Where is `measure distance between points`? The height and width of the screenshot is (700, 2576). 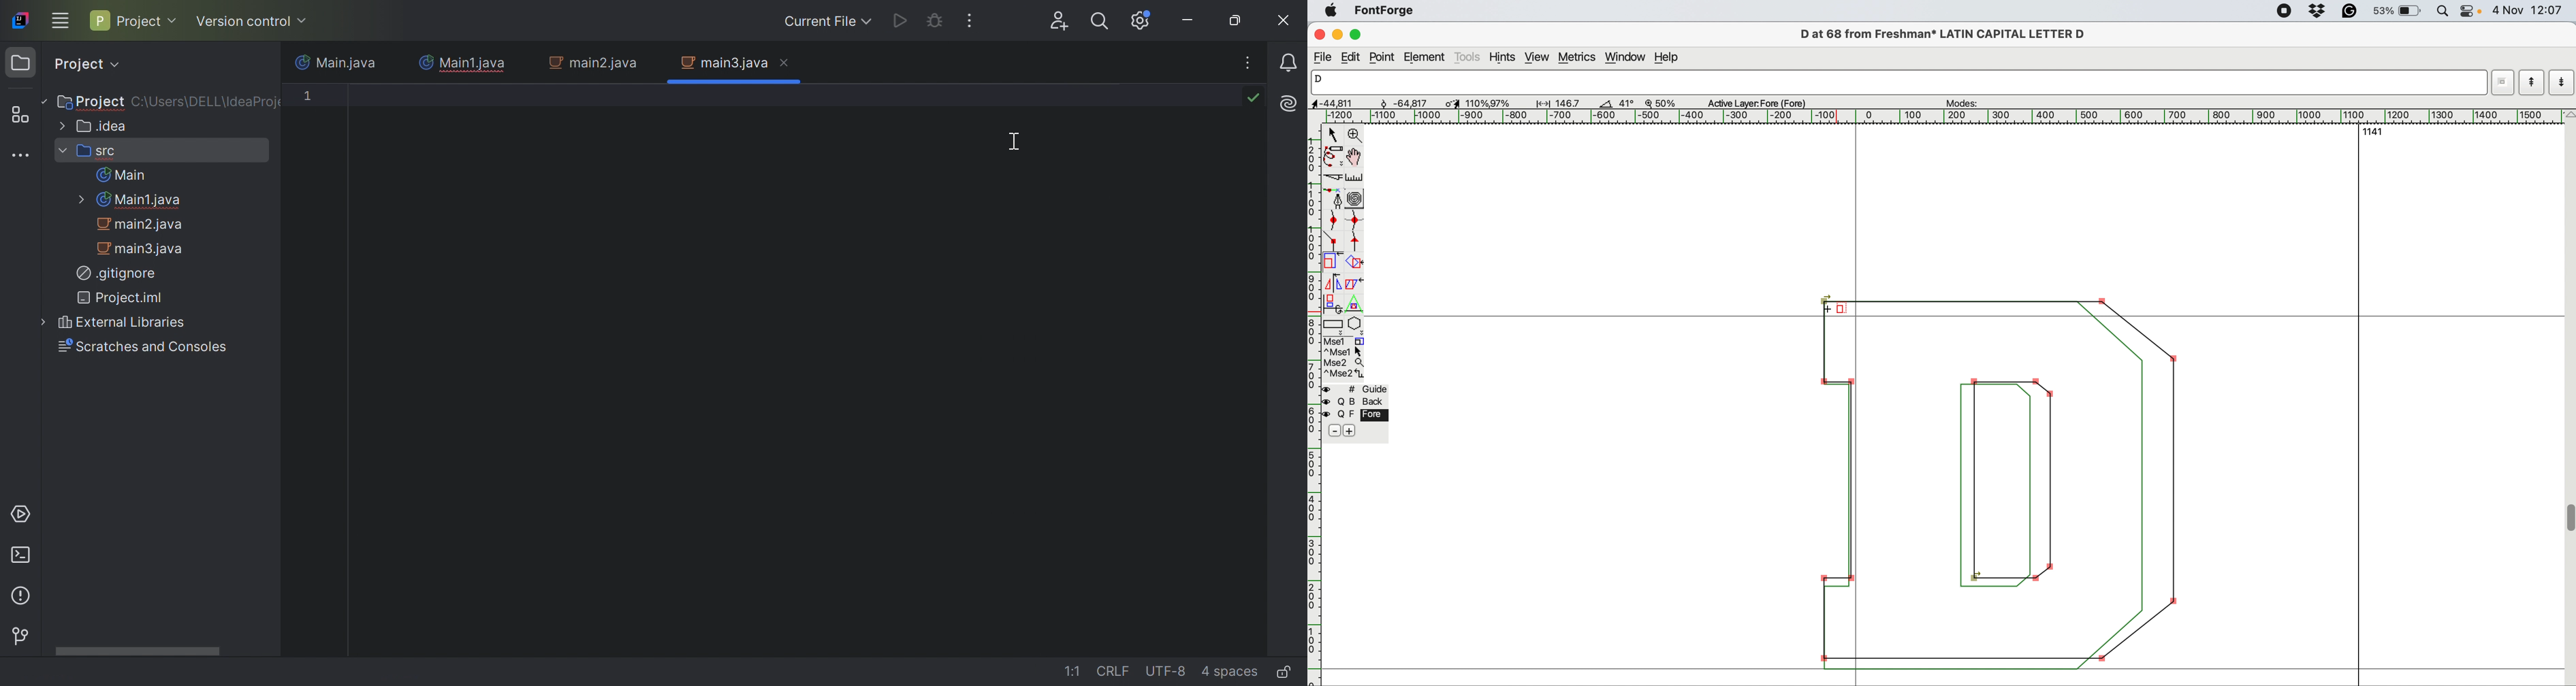
measure distance between points is located at coordinates (1355, 179).